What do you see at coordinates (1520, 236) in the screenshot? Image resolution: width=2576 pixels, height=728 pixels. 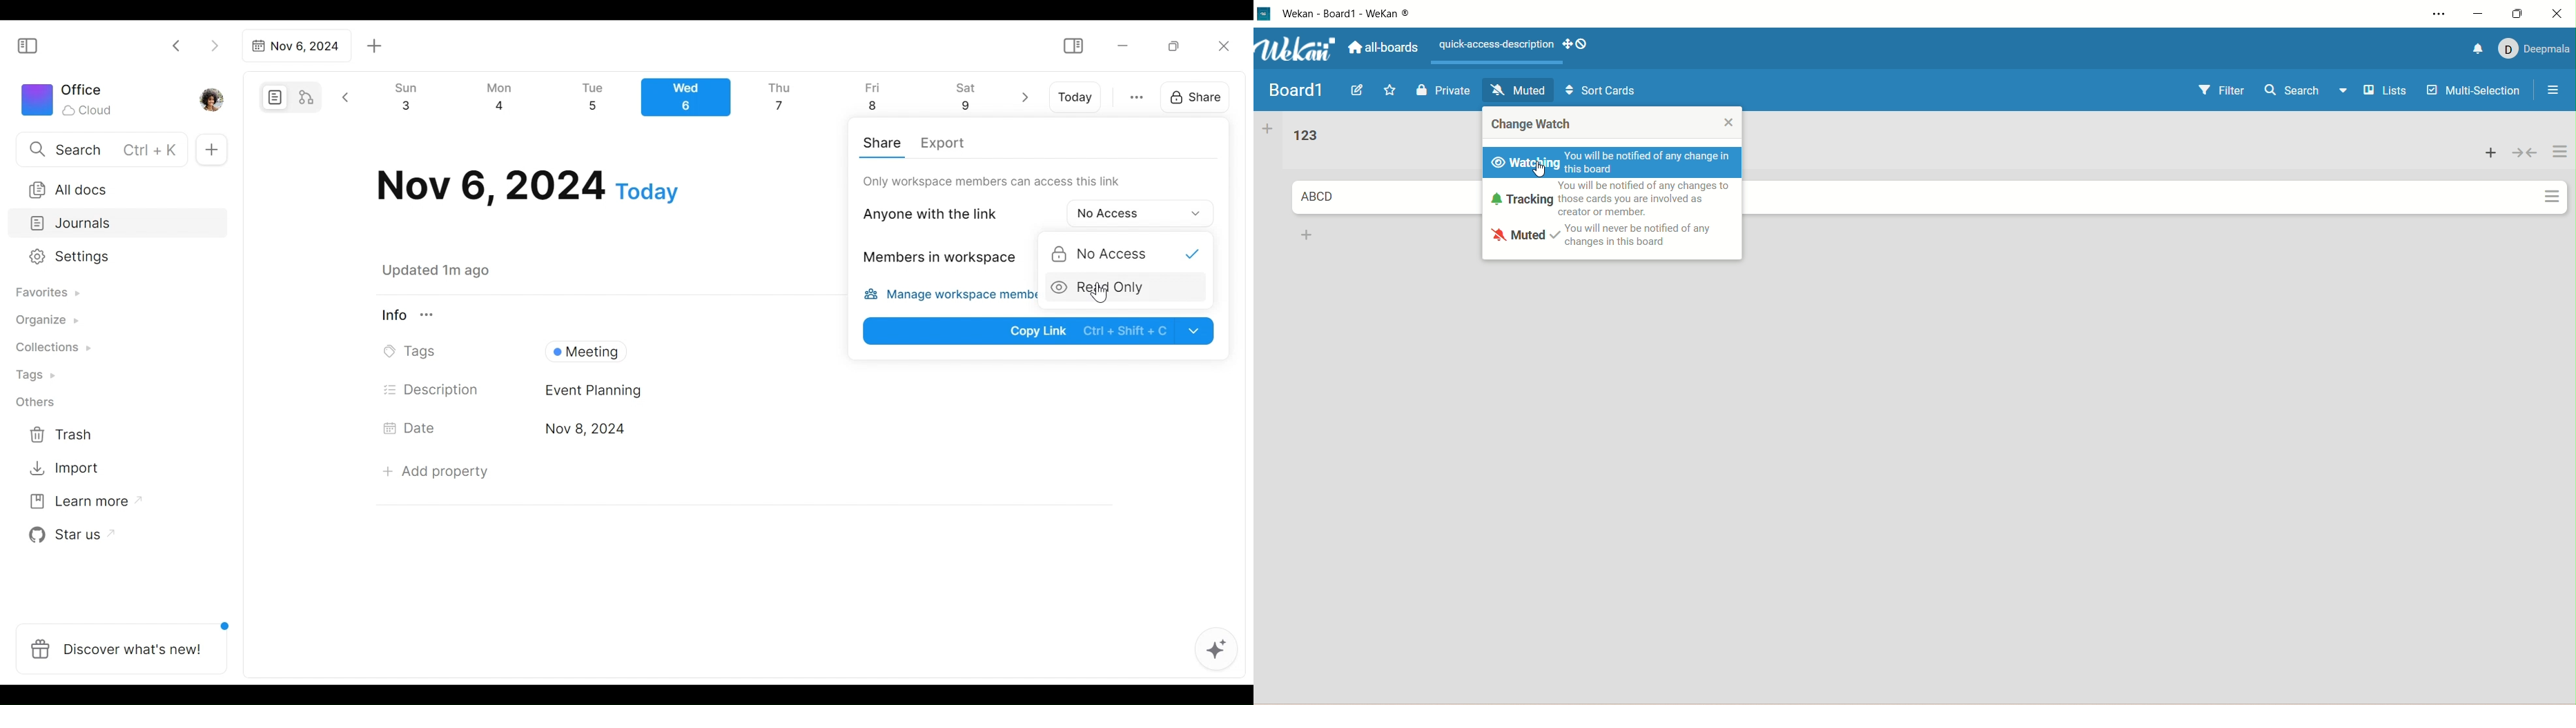 I see `muted` at bounding box center [1520, 236].